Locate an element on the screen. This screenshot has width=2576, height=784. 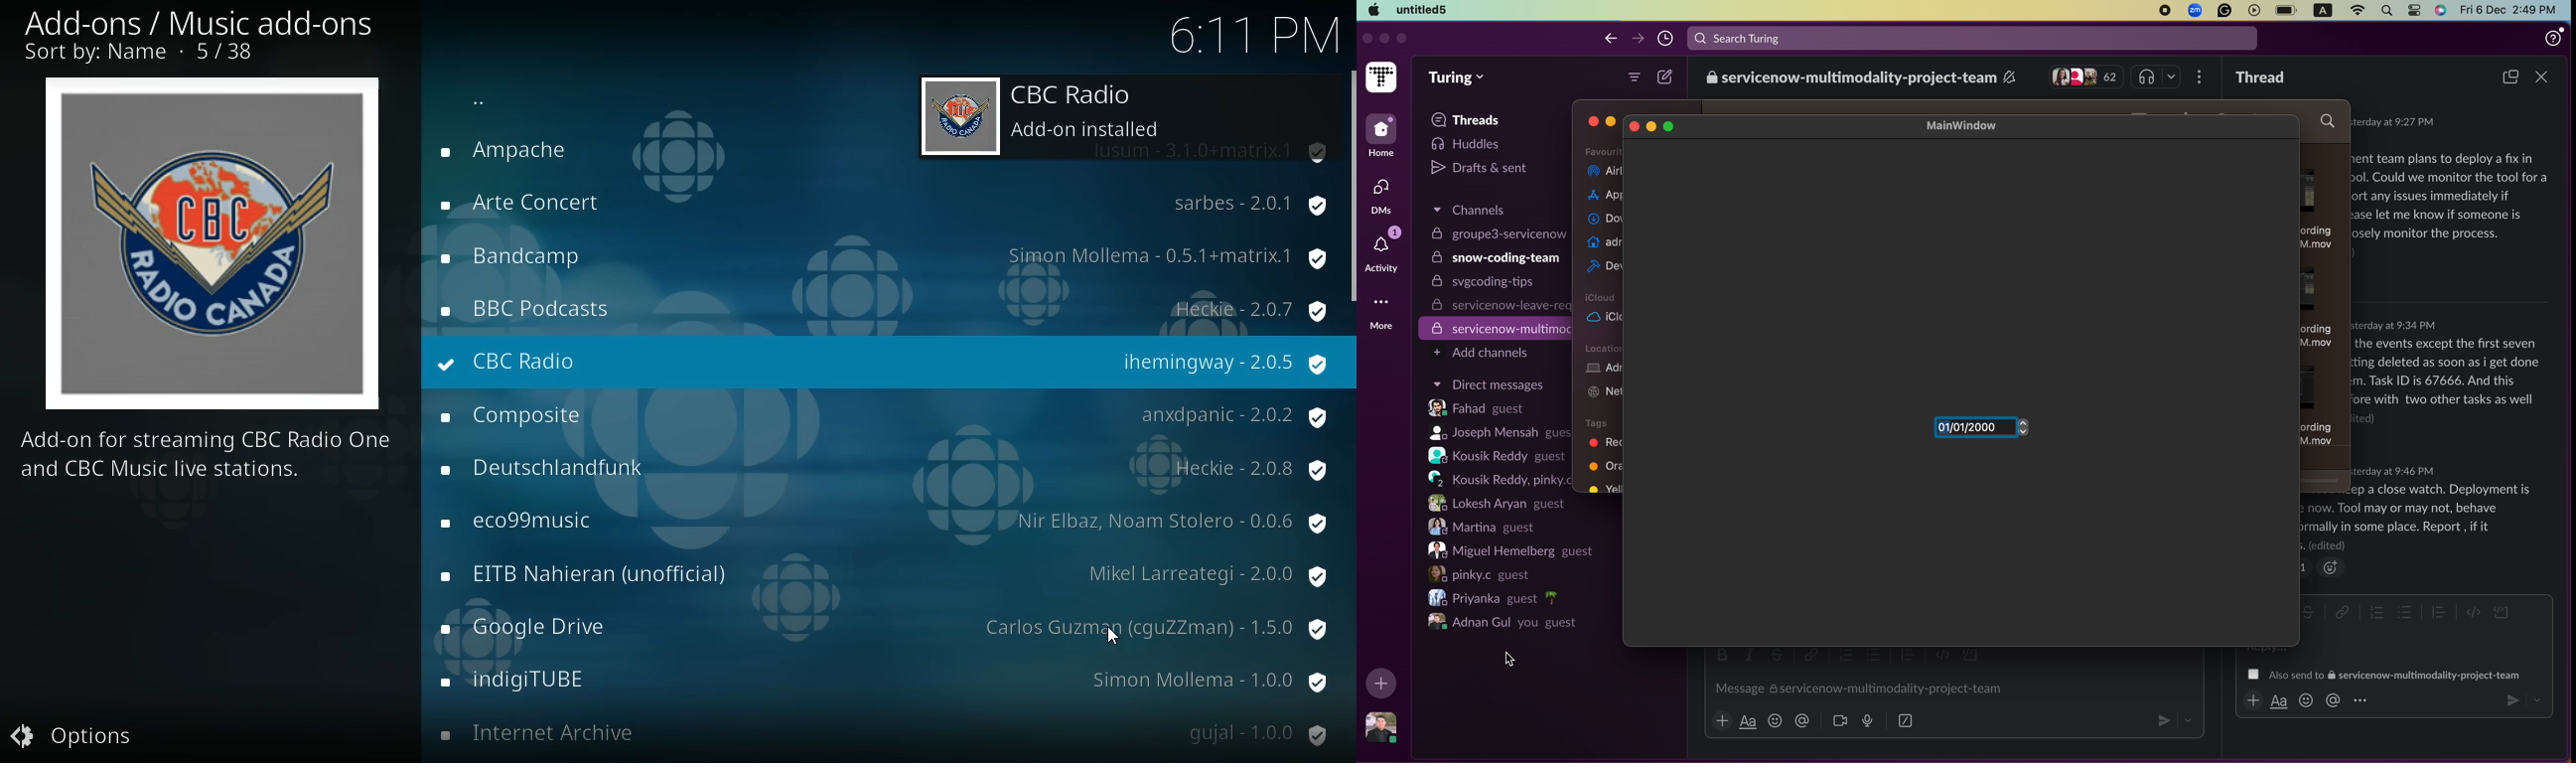
protection is located at coordinates (1228, 417).